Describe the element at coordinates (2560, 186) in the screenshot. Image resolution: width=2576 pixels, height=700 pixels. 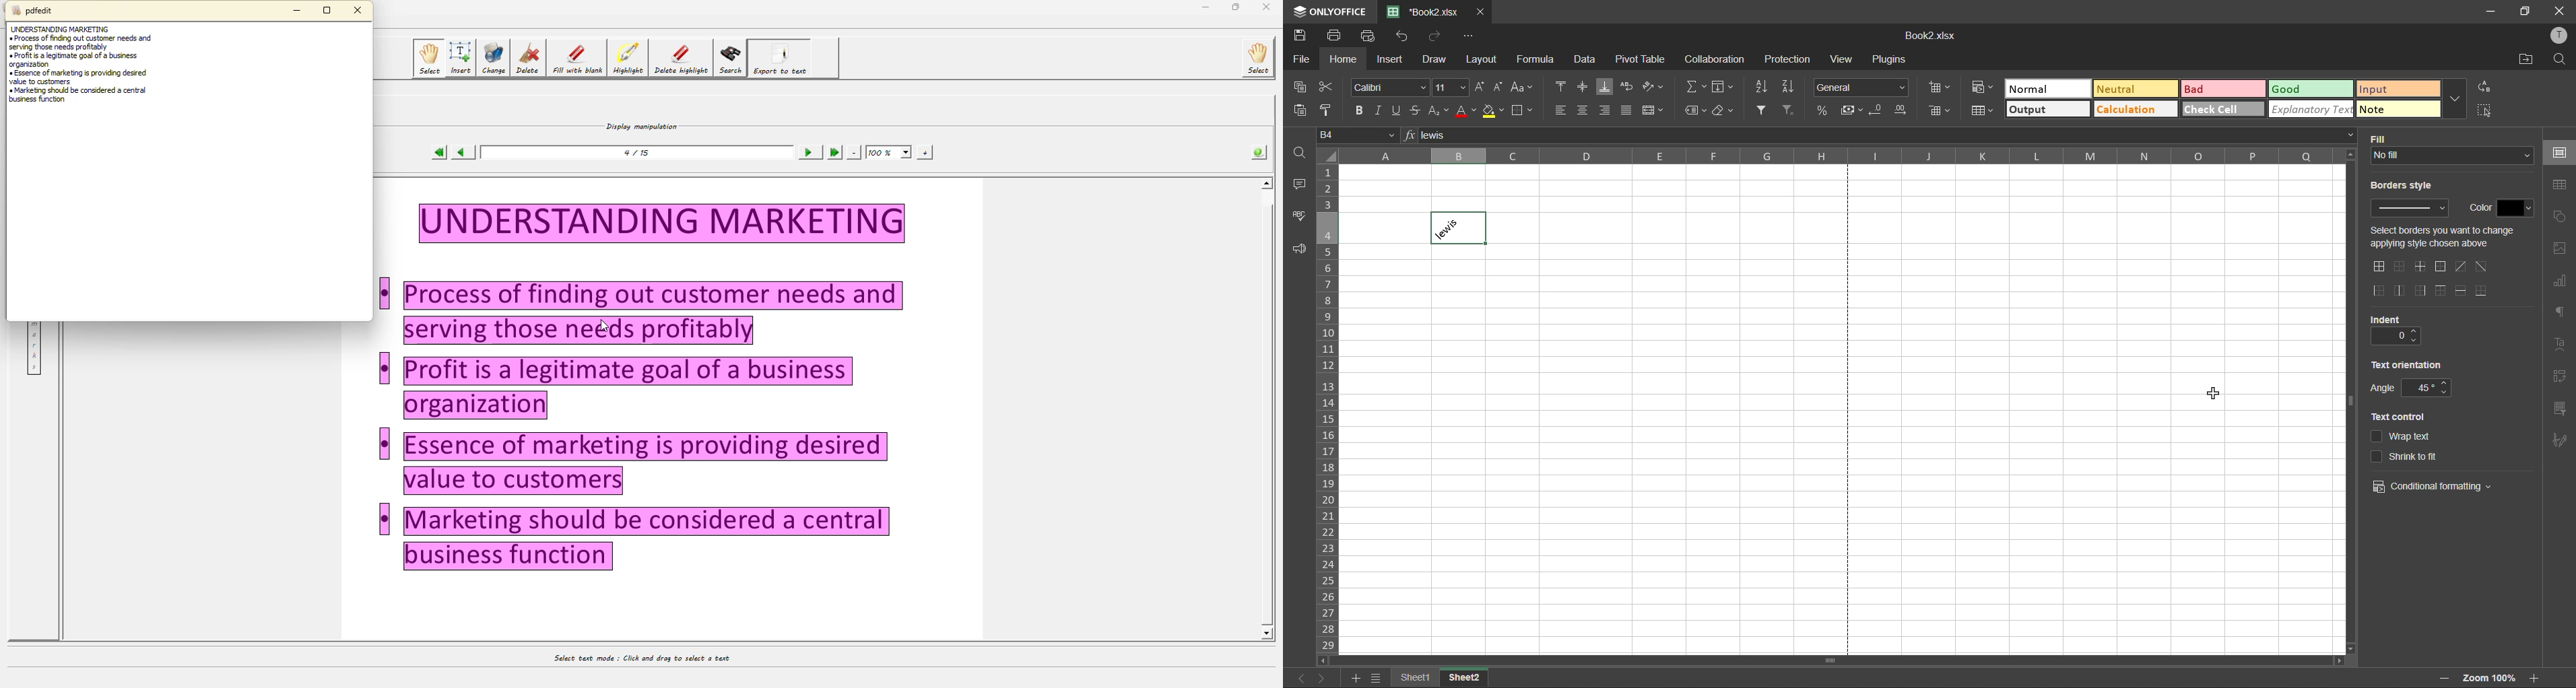
I see `table` at that location.